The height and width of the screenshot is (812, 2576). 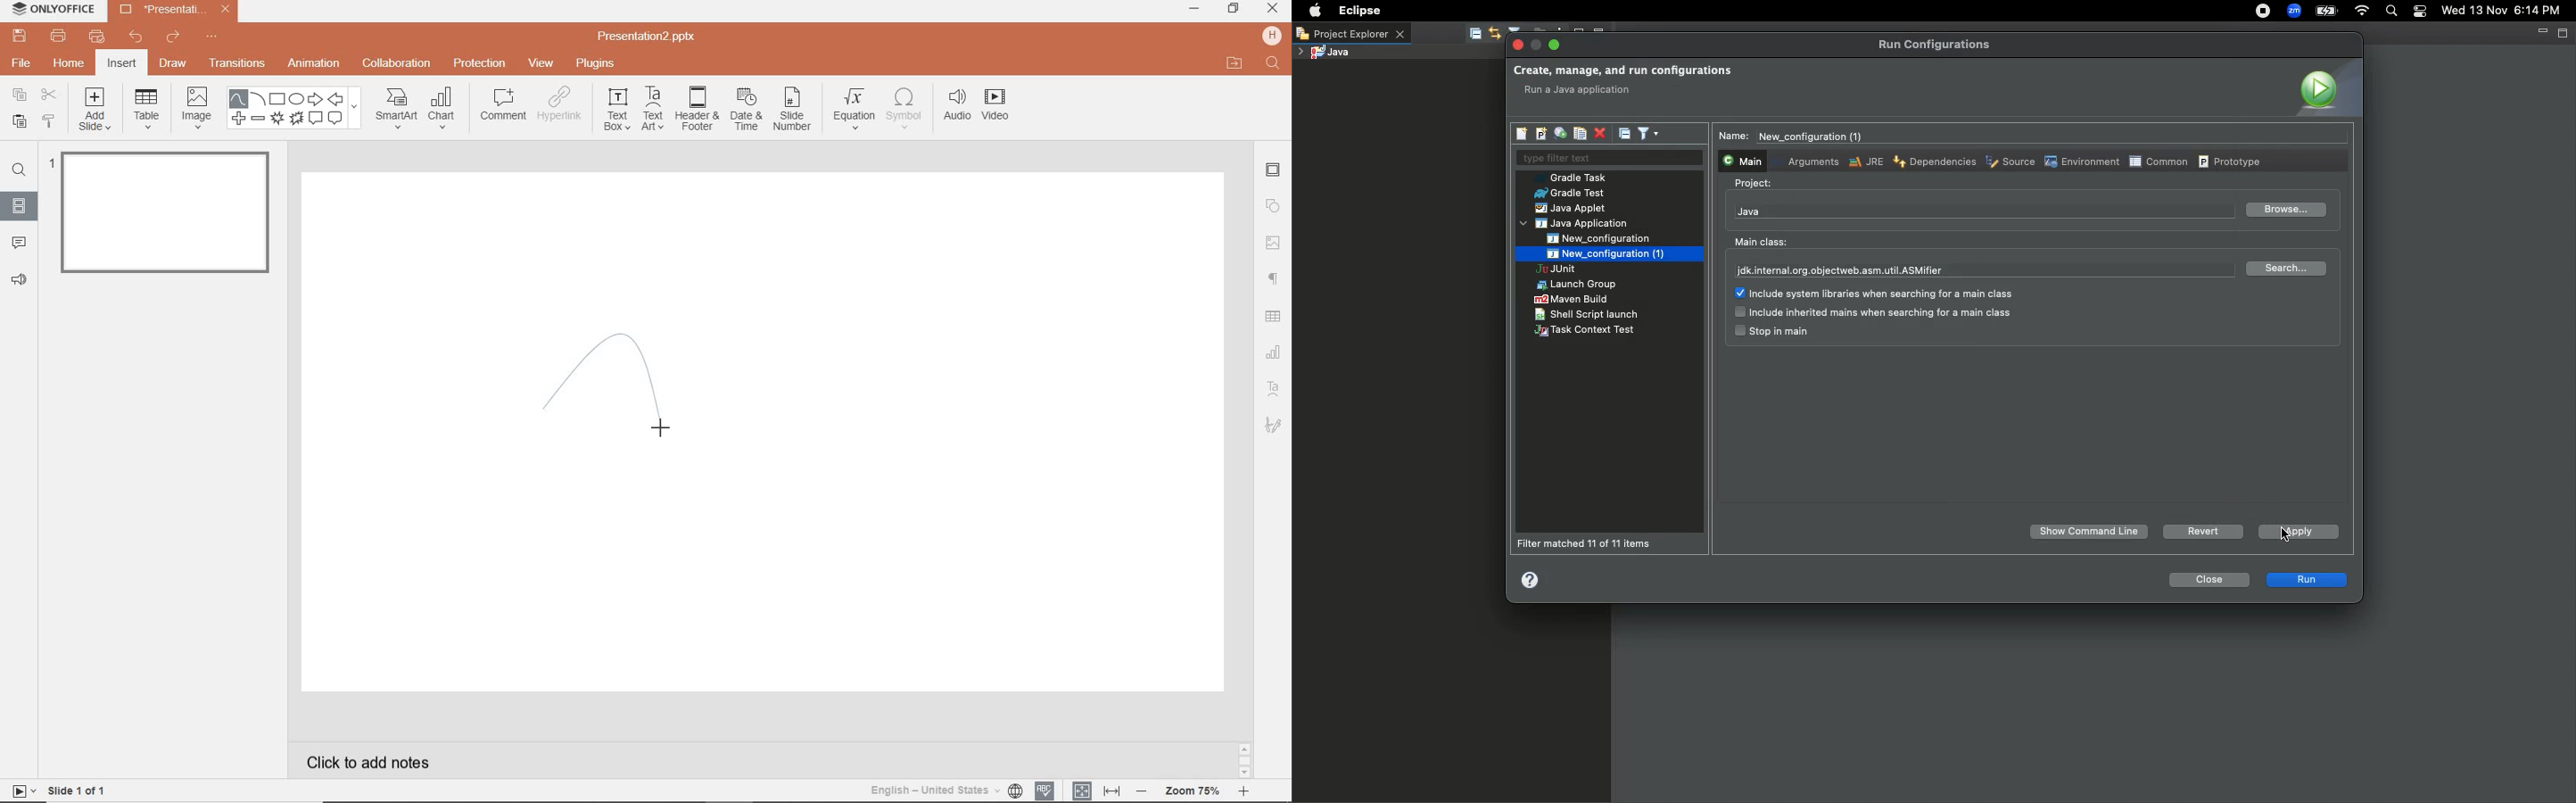 I want to click on Create manage and run configurations, so click(x=1622, y=71).